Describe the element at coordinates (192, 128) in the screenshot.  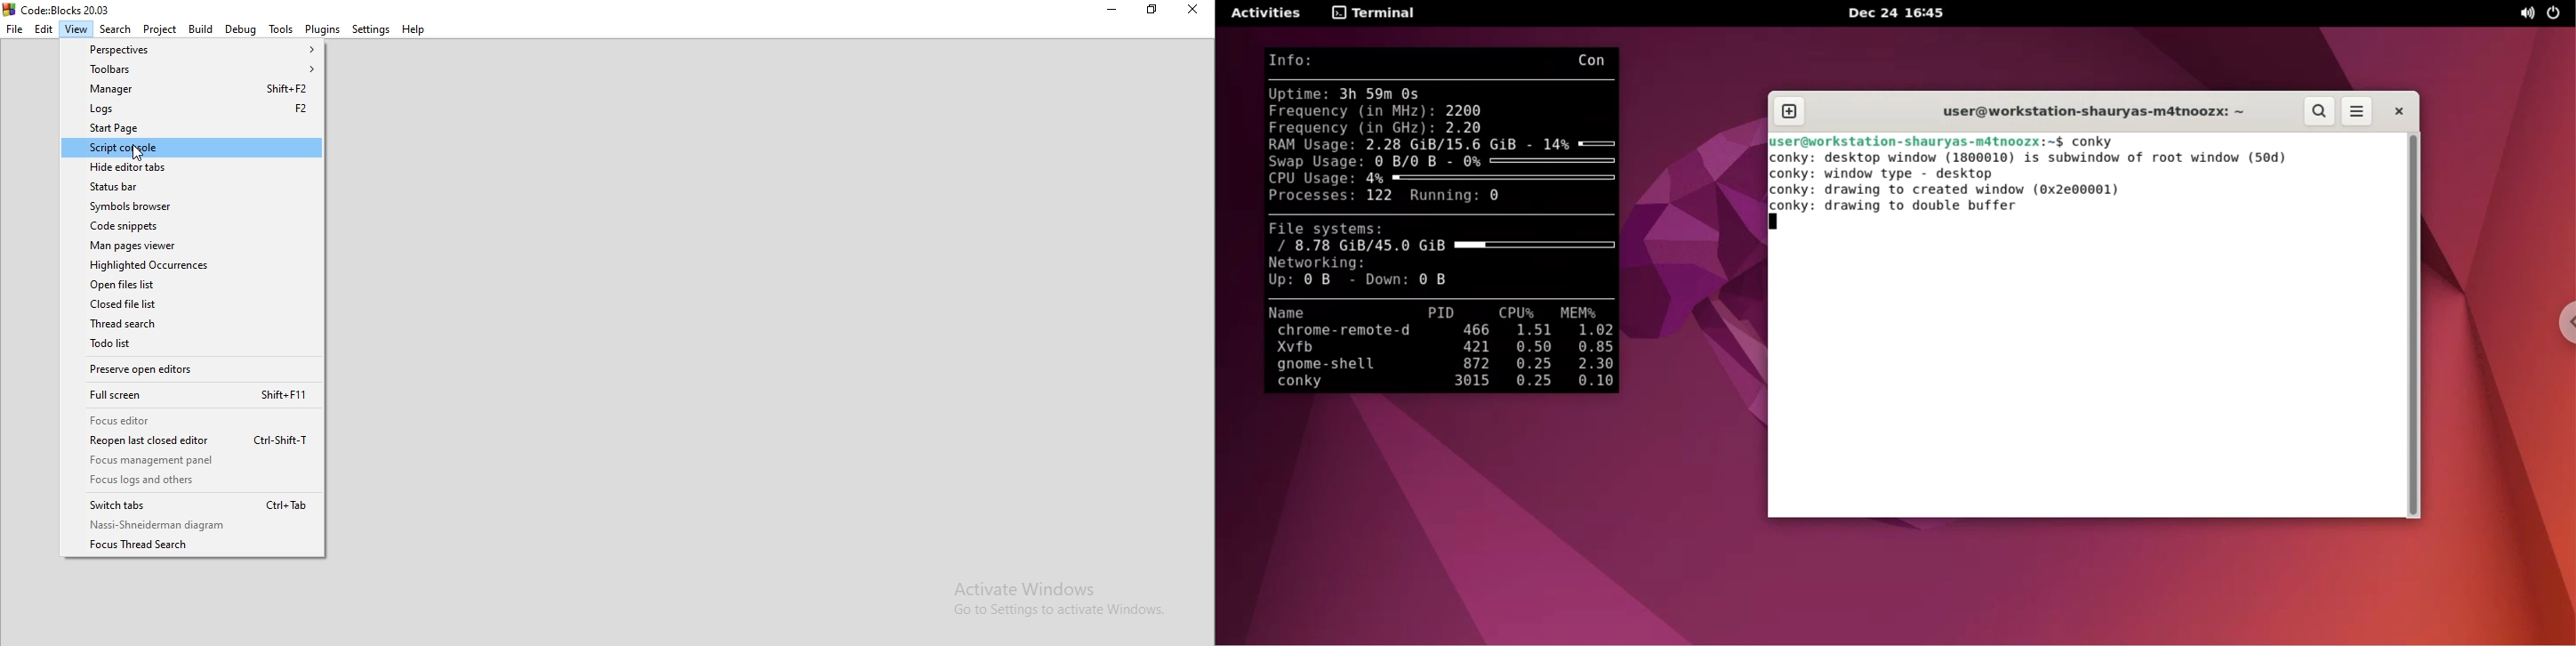
I see `Start Page` at that location.